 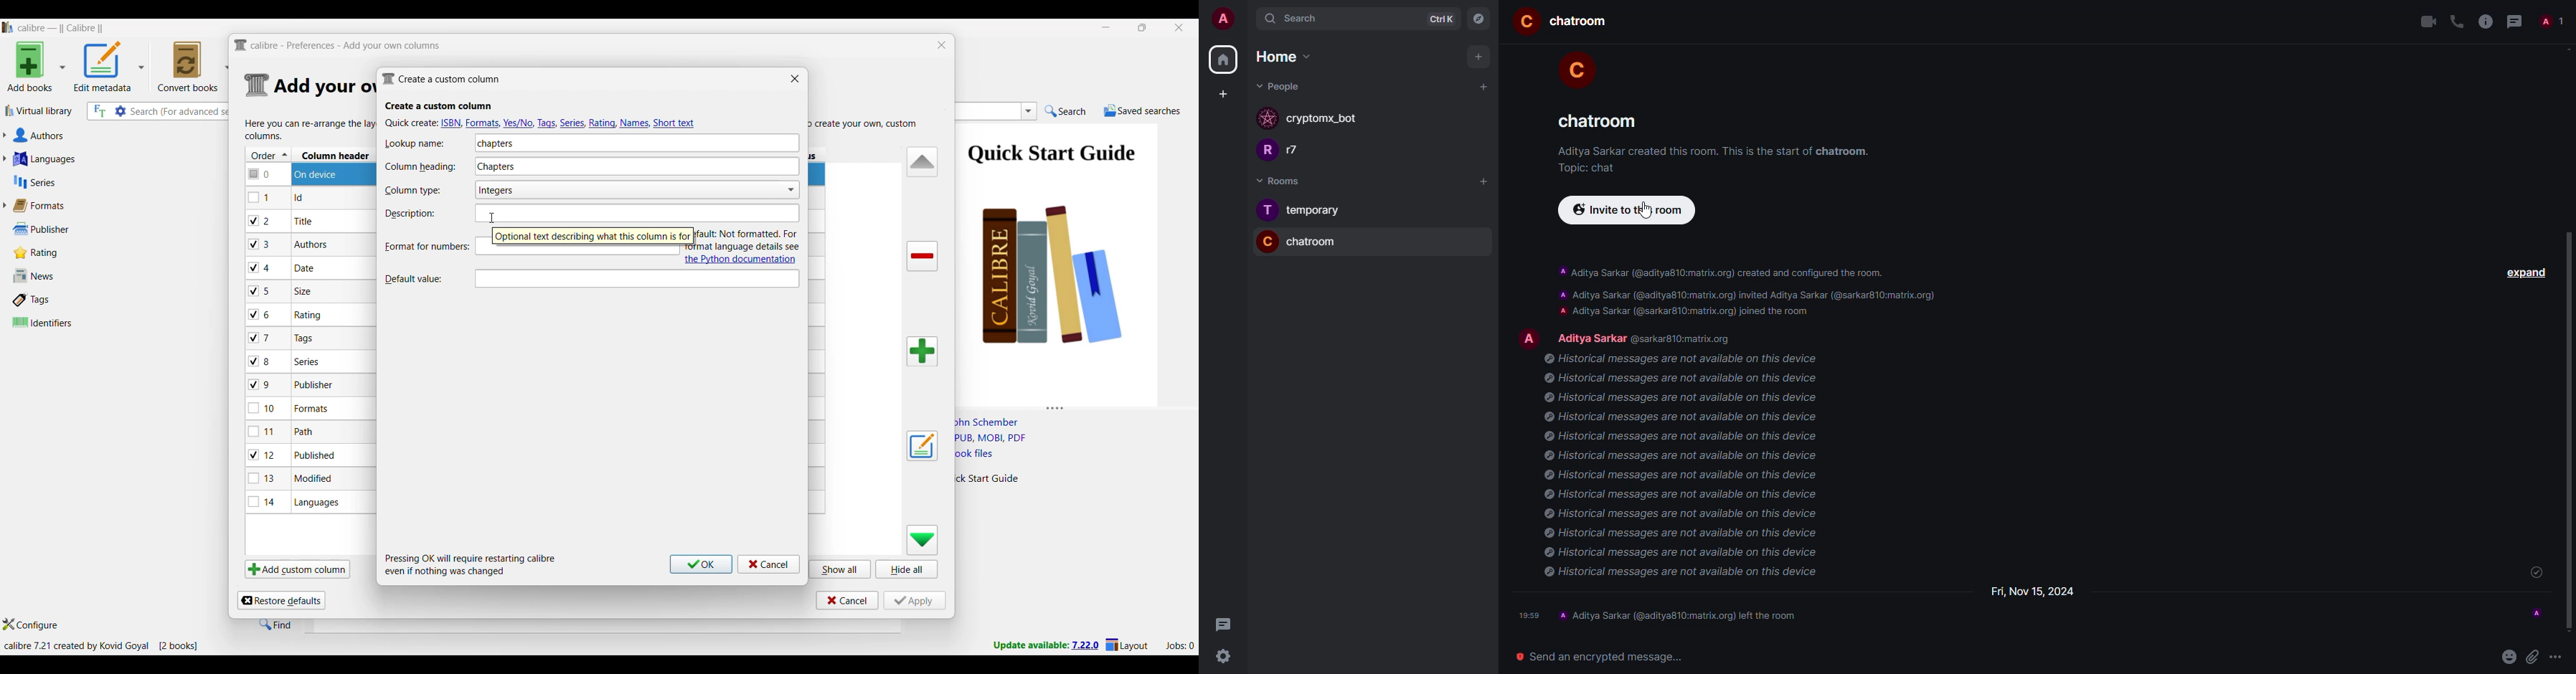 I want to click on Section details, so click(x=323, y=87).